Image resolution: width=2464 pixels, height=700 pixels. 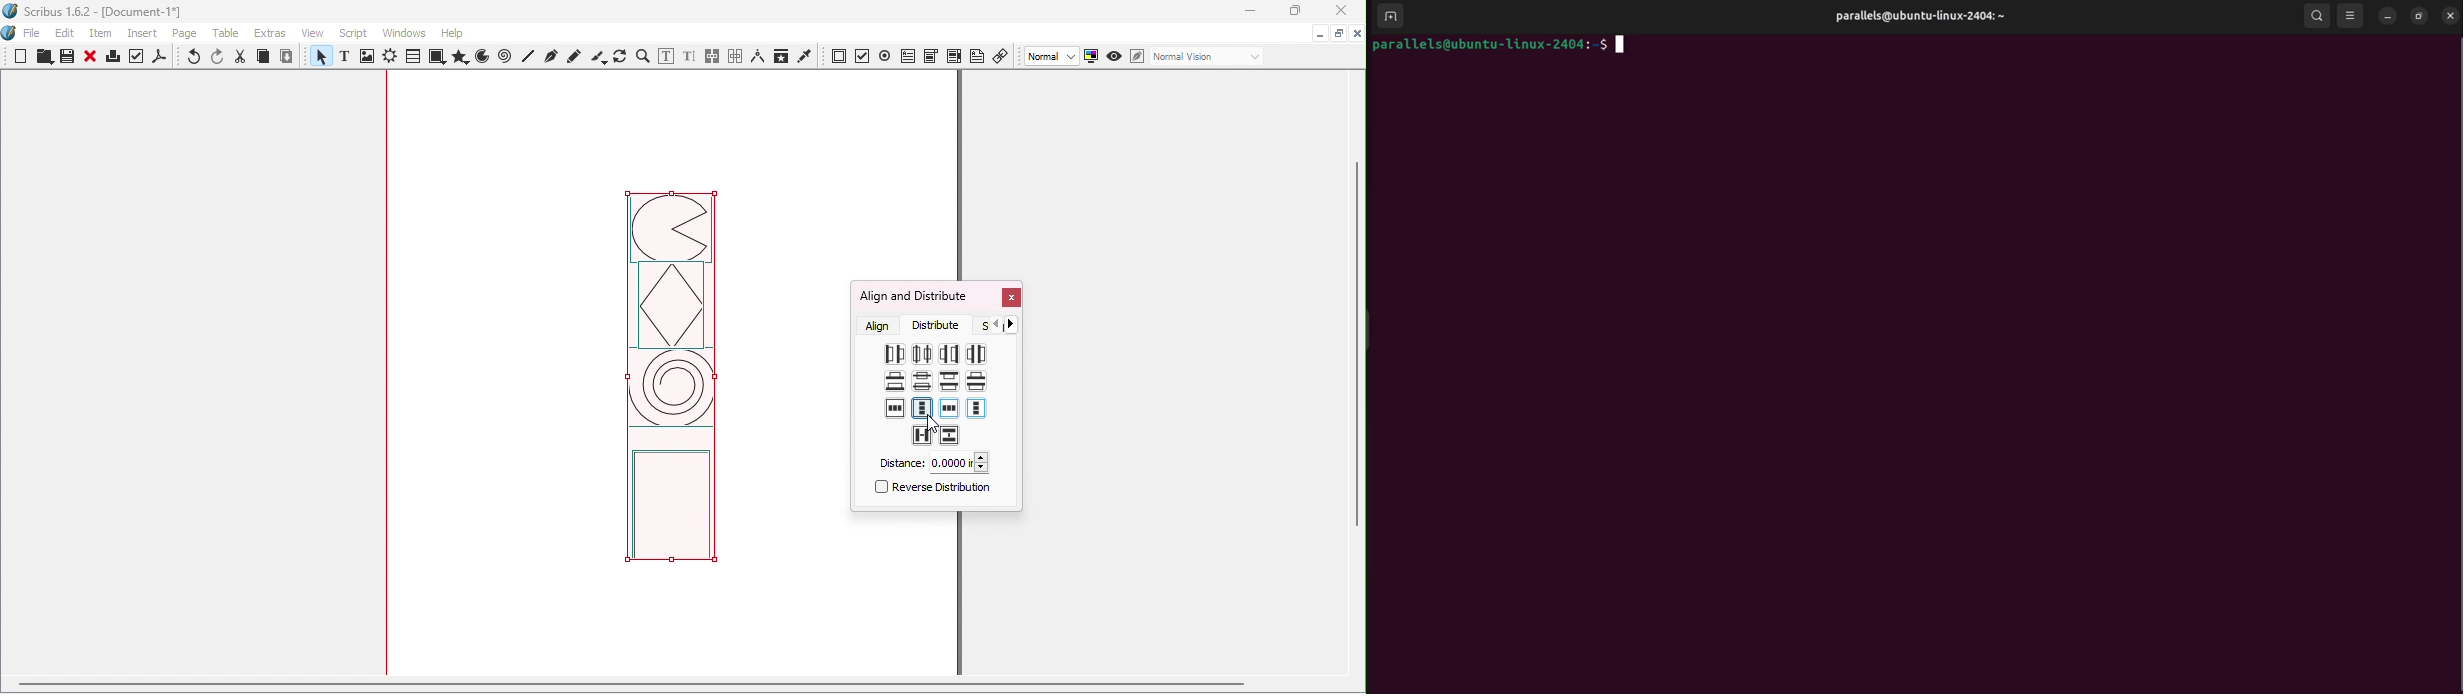 What do you see at coordinates (1377, 329) in the screenshot?
I see `Toggle Button` at bounding box center [1377, 329].